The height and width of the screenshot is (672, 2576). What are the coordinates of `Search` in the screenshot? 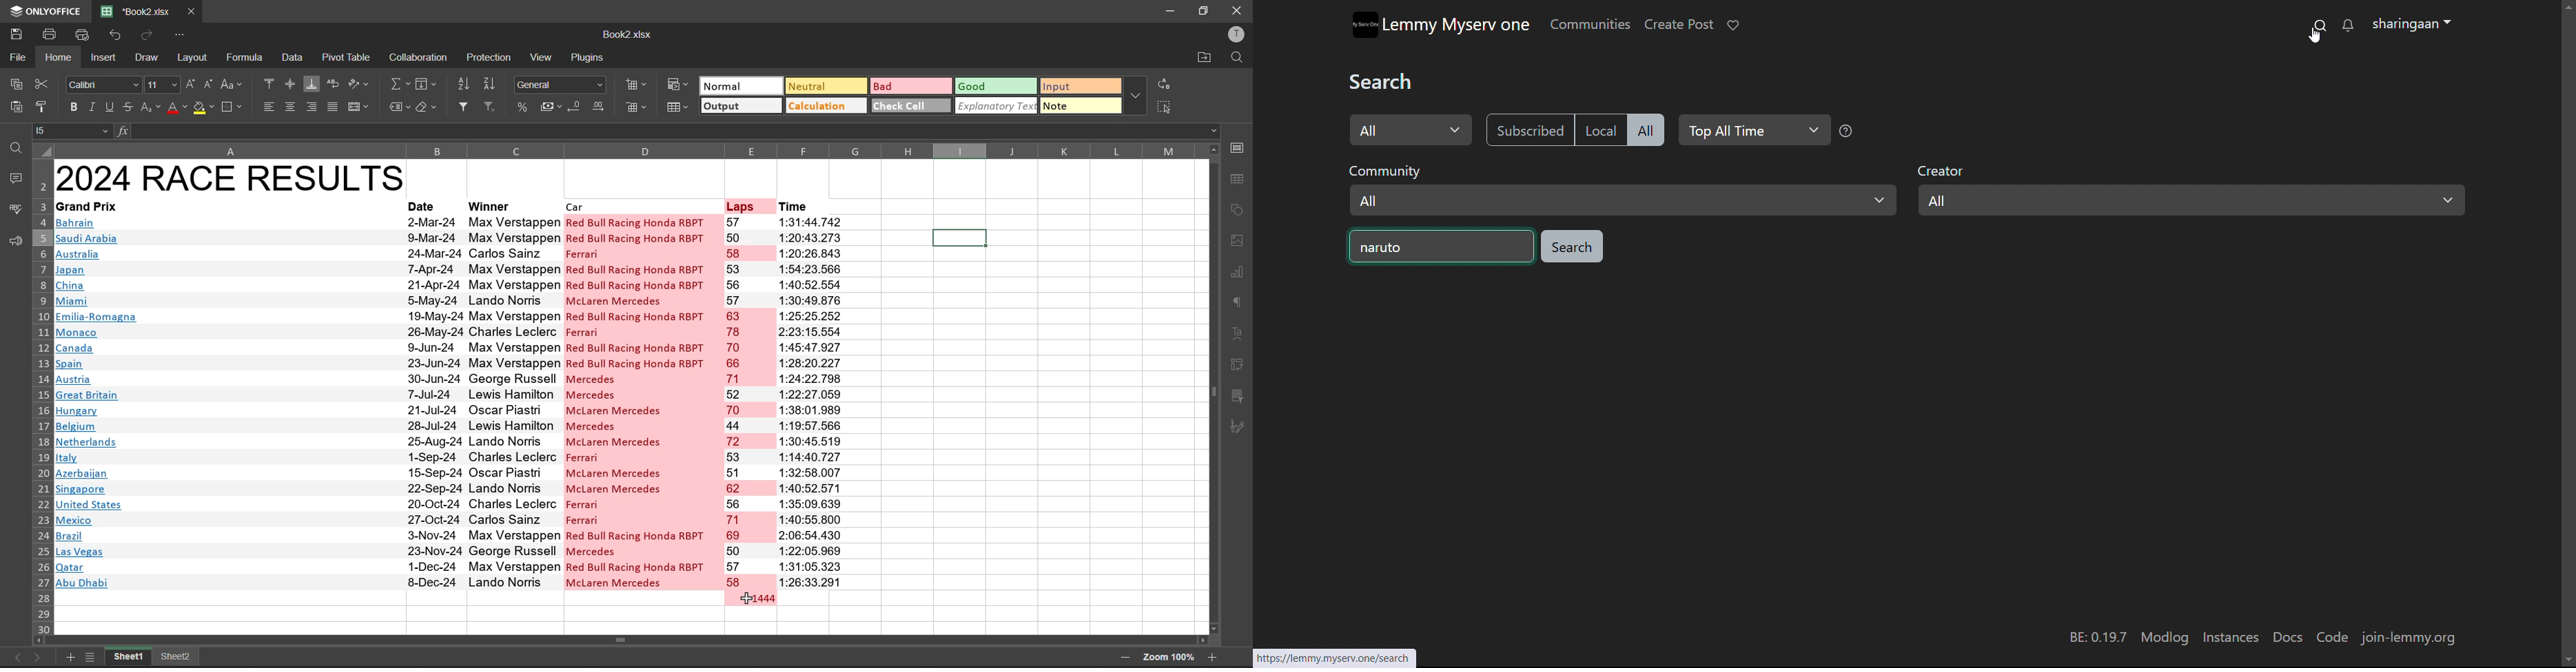 It's located at (1389, 81).